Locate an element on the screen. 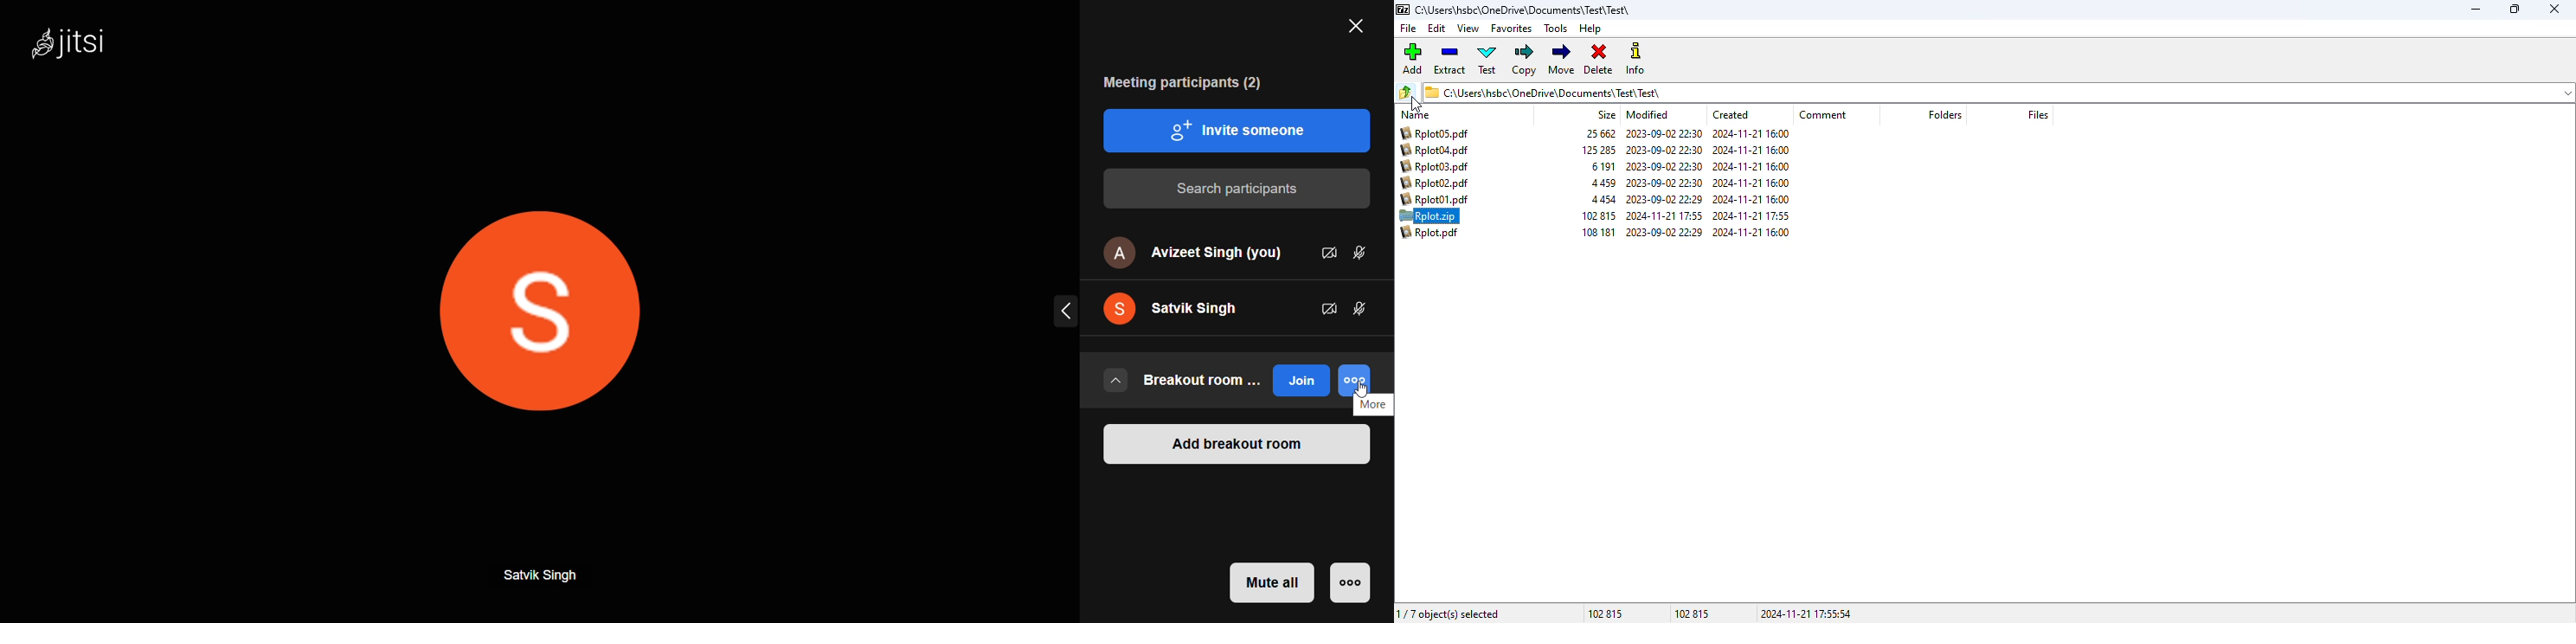  2024-11-21 16:00 is located at coordinates (1751, 232).